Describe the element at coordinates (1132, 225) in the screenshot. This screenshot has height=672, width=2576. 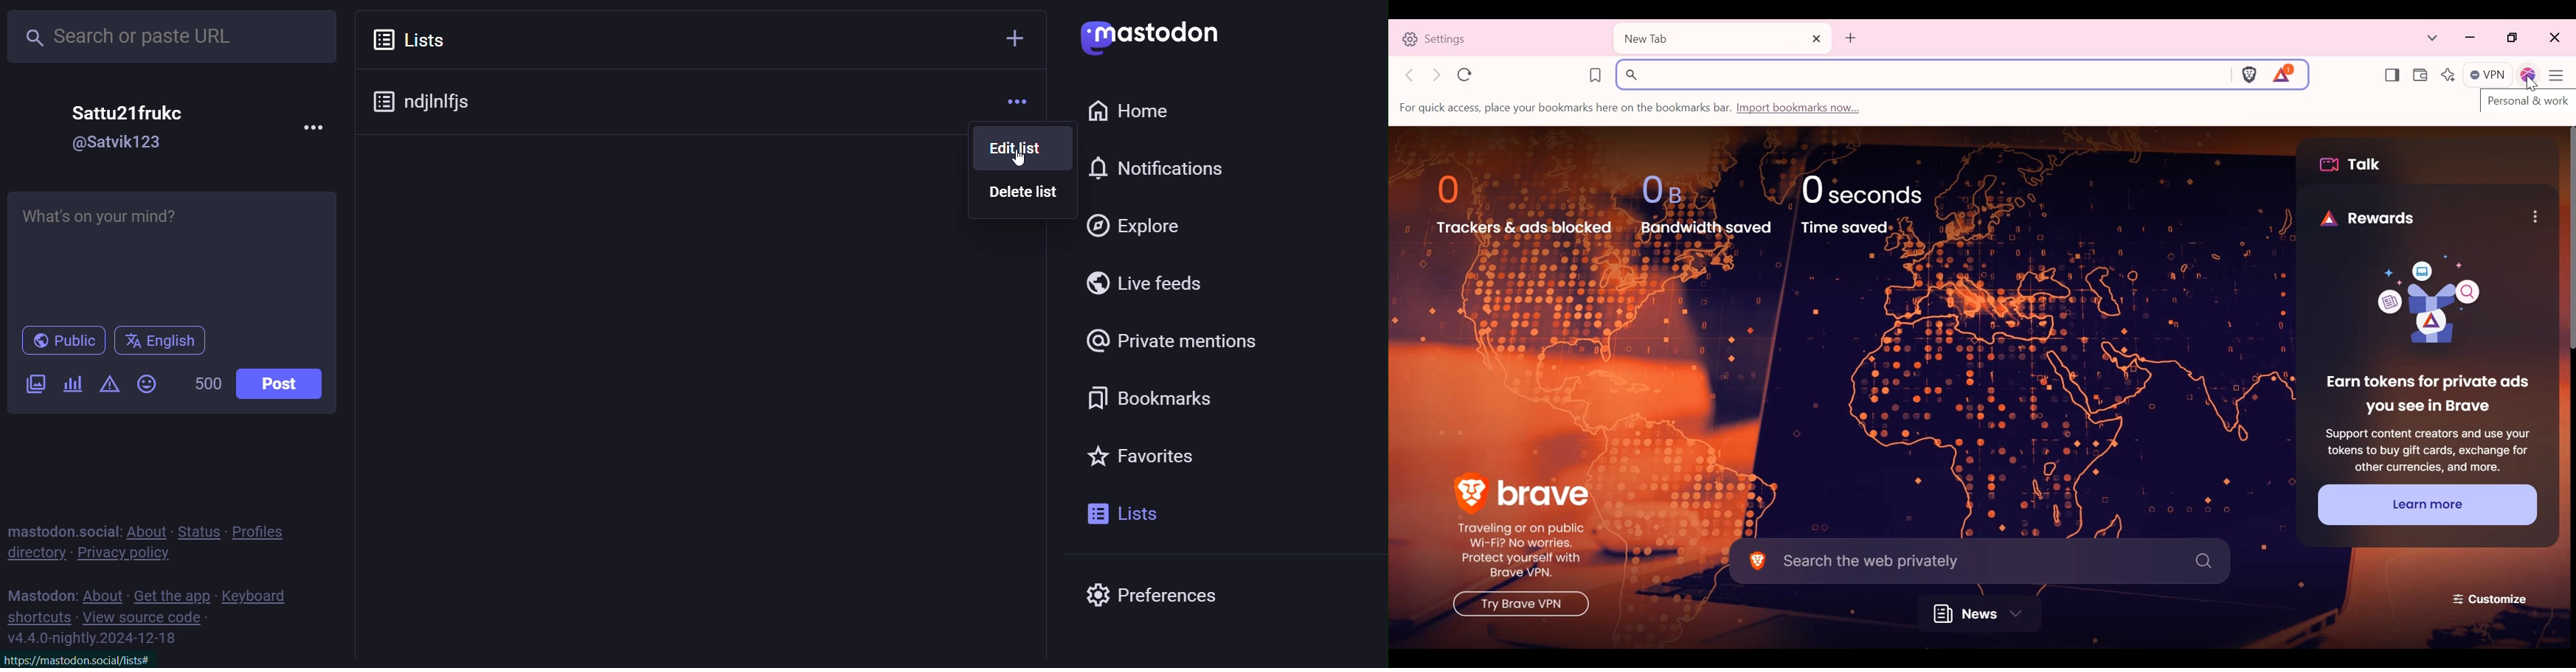
I see `explore` at that location.